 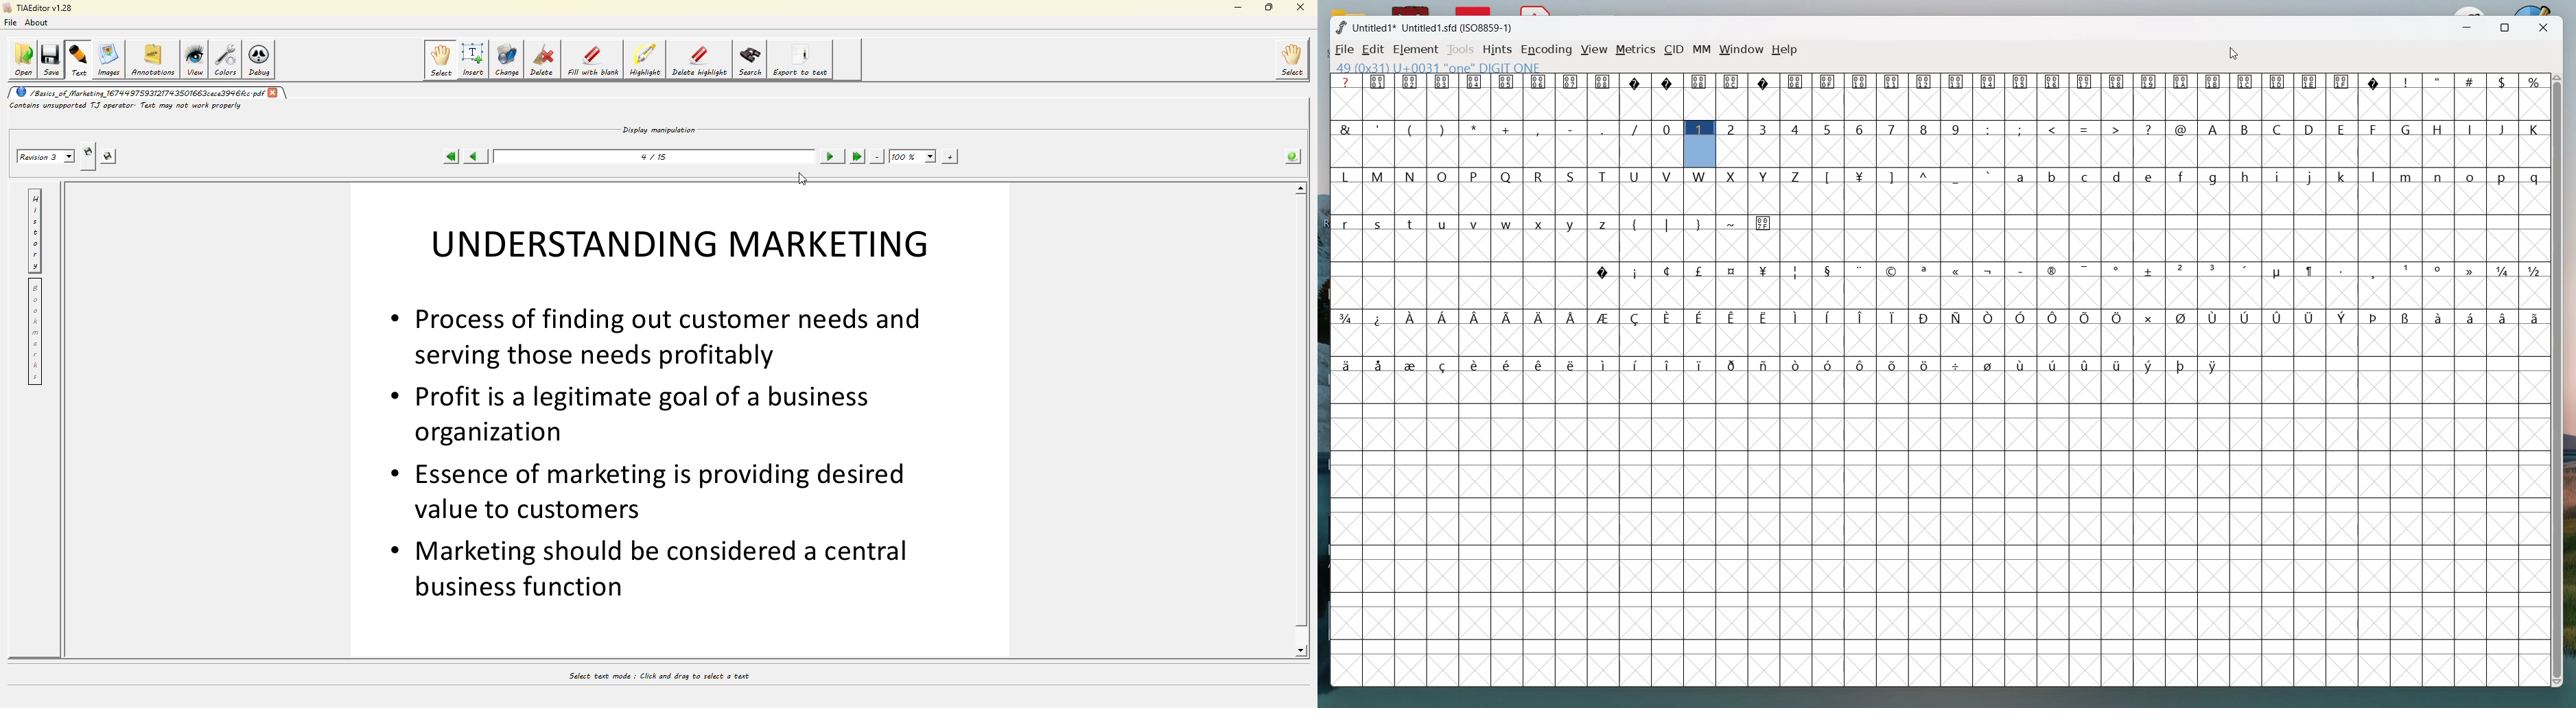 What do you see at coordinates (1797, 128) in the screenshot?
I see `4` at bounding box center [1797, 128].